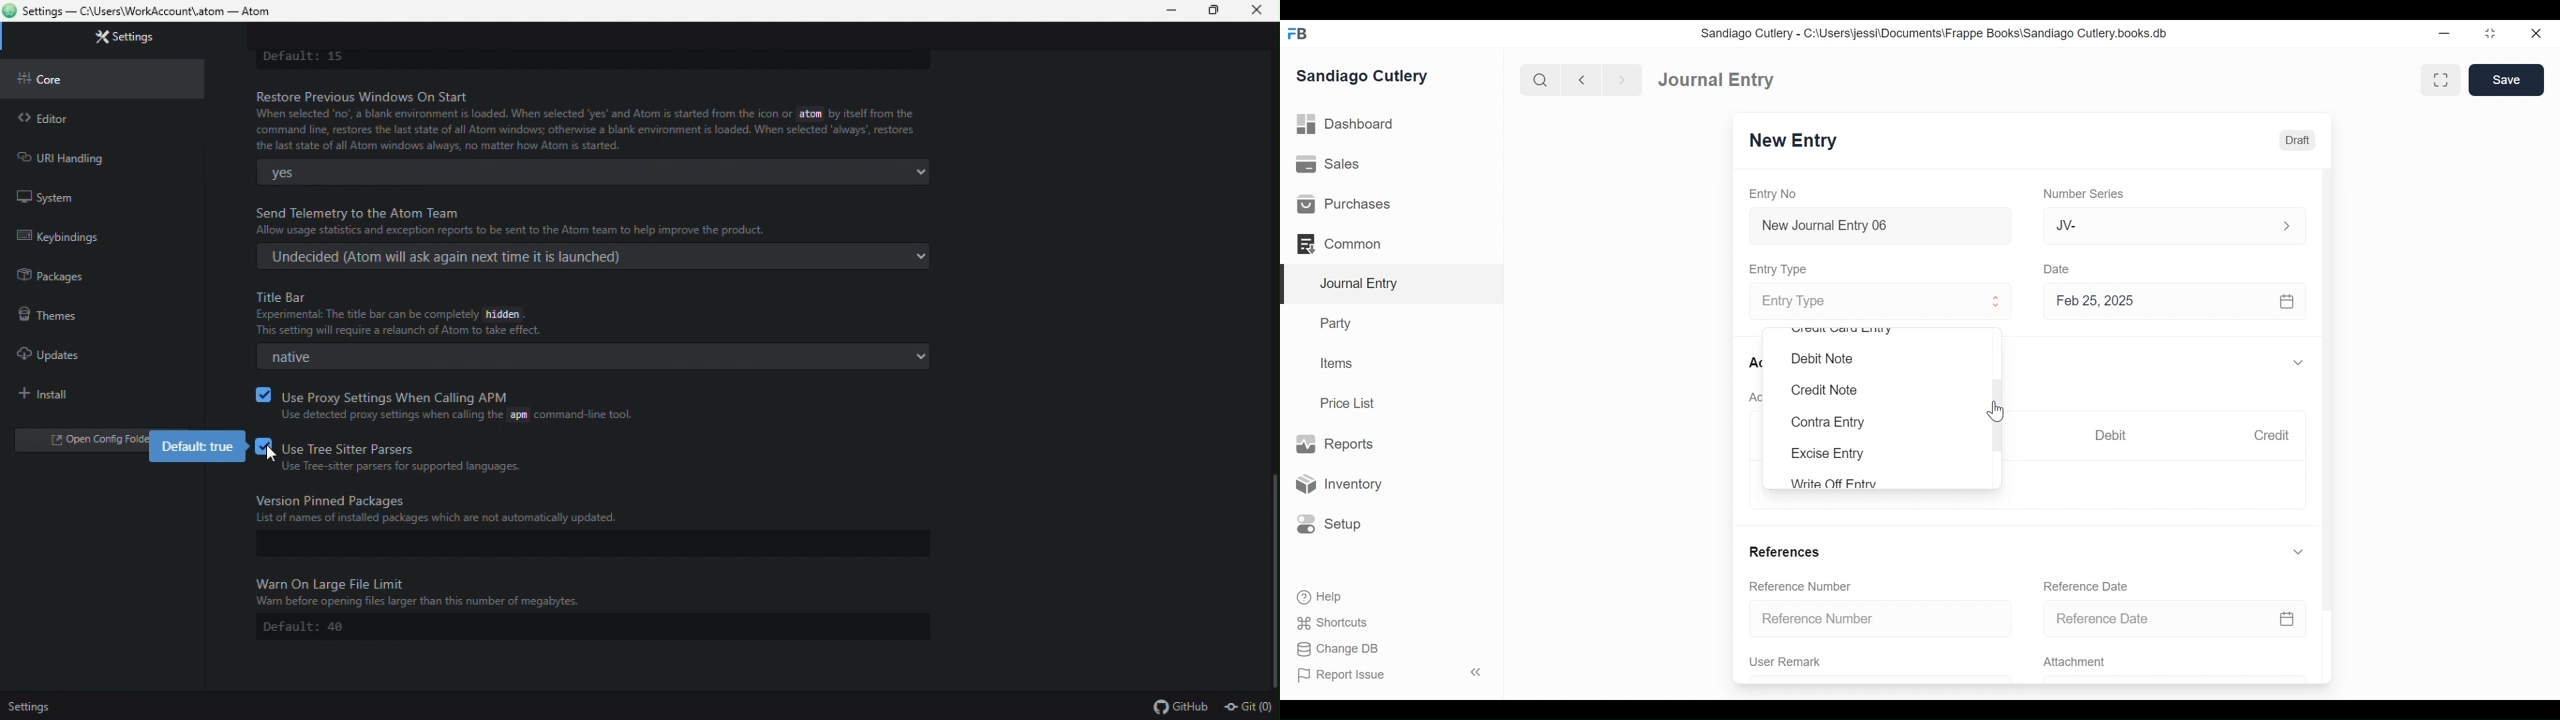 This screenshot has width=2576, height=728. Describe the element at coordinates (1828, 453) in the screenshot. I see `Excise Entry` at that location.